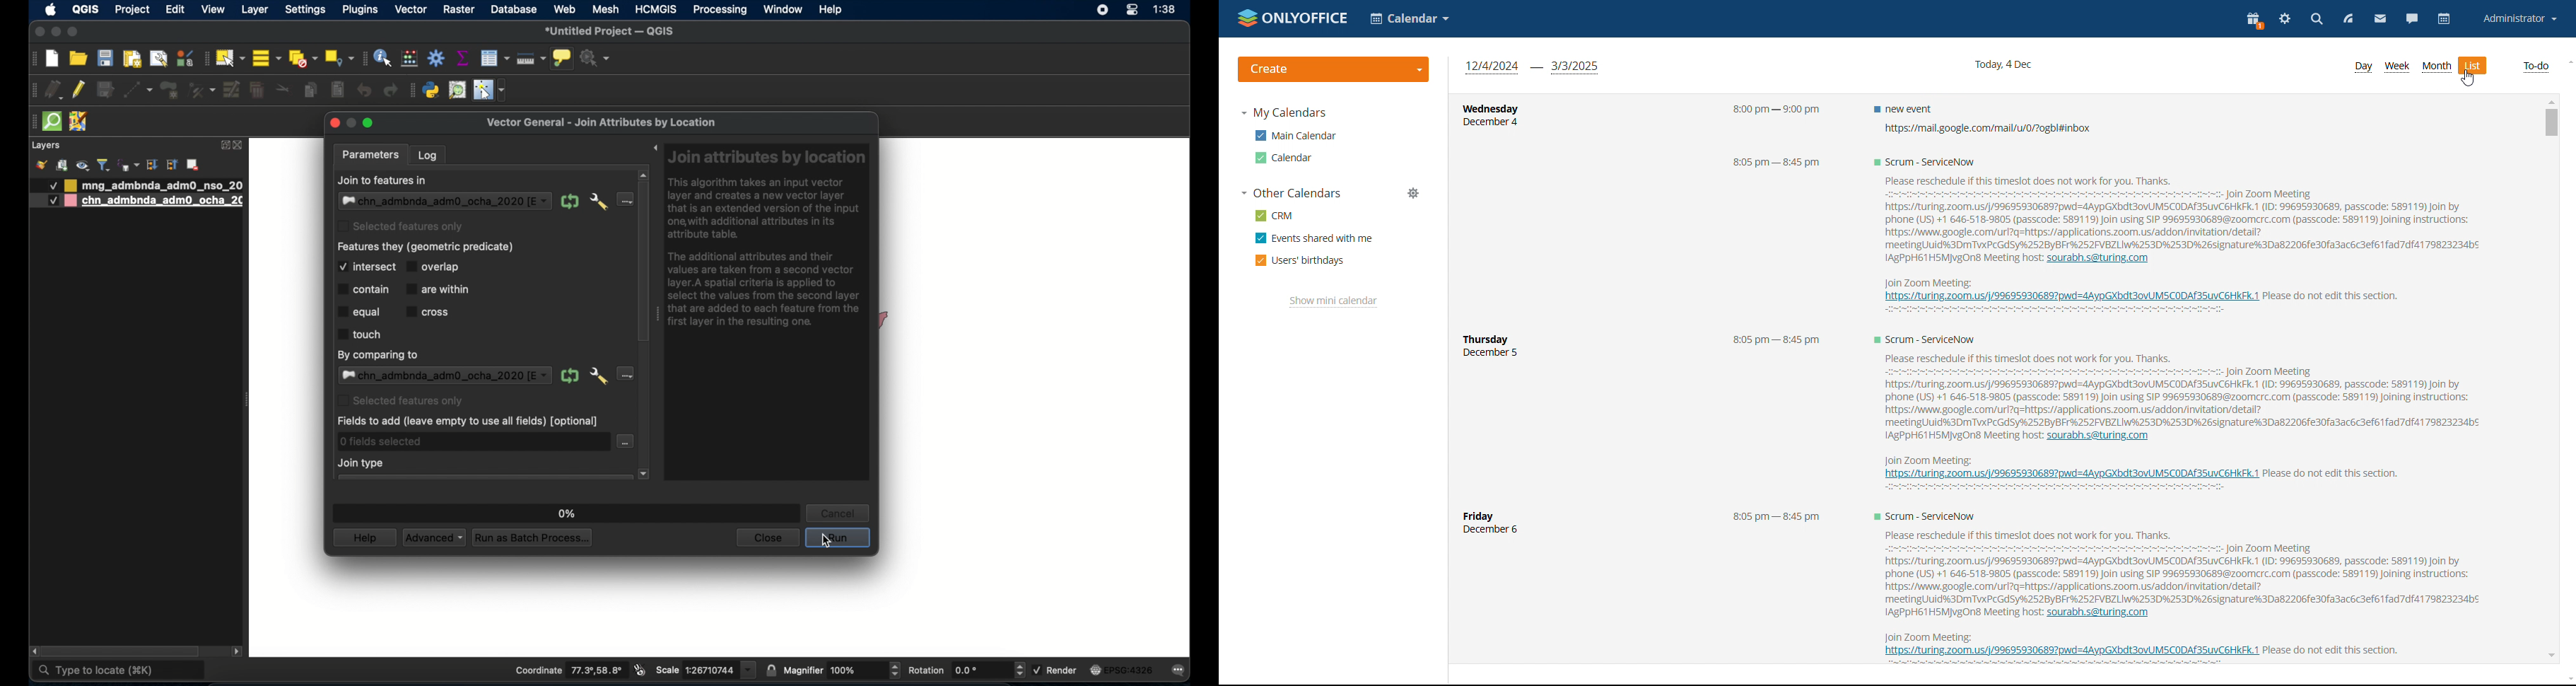 This screenshot has height=700, width=2576. Describe the element at coordinates (782, 10) in the screenshot. I see `window` at that location.